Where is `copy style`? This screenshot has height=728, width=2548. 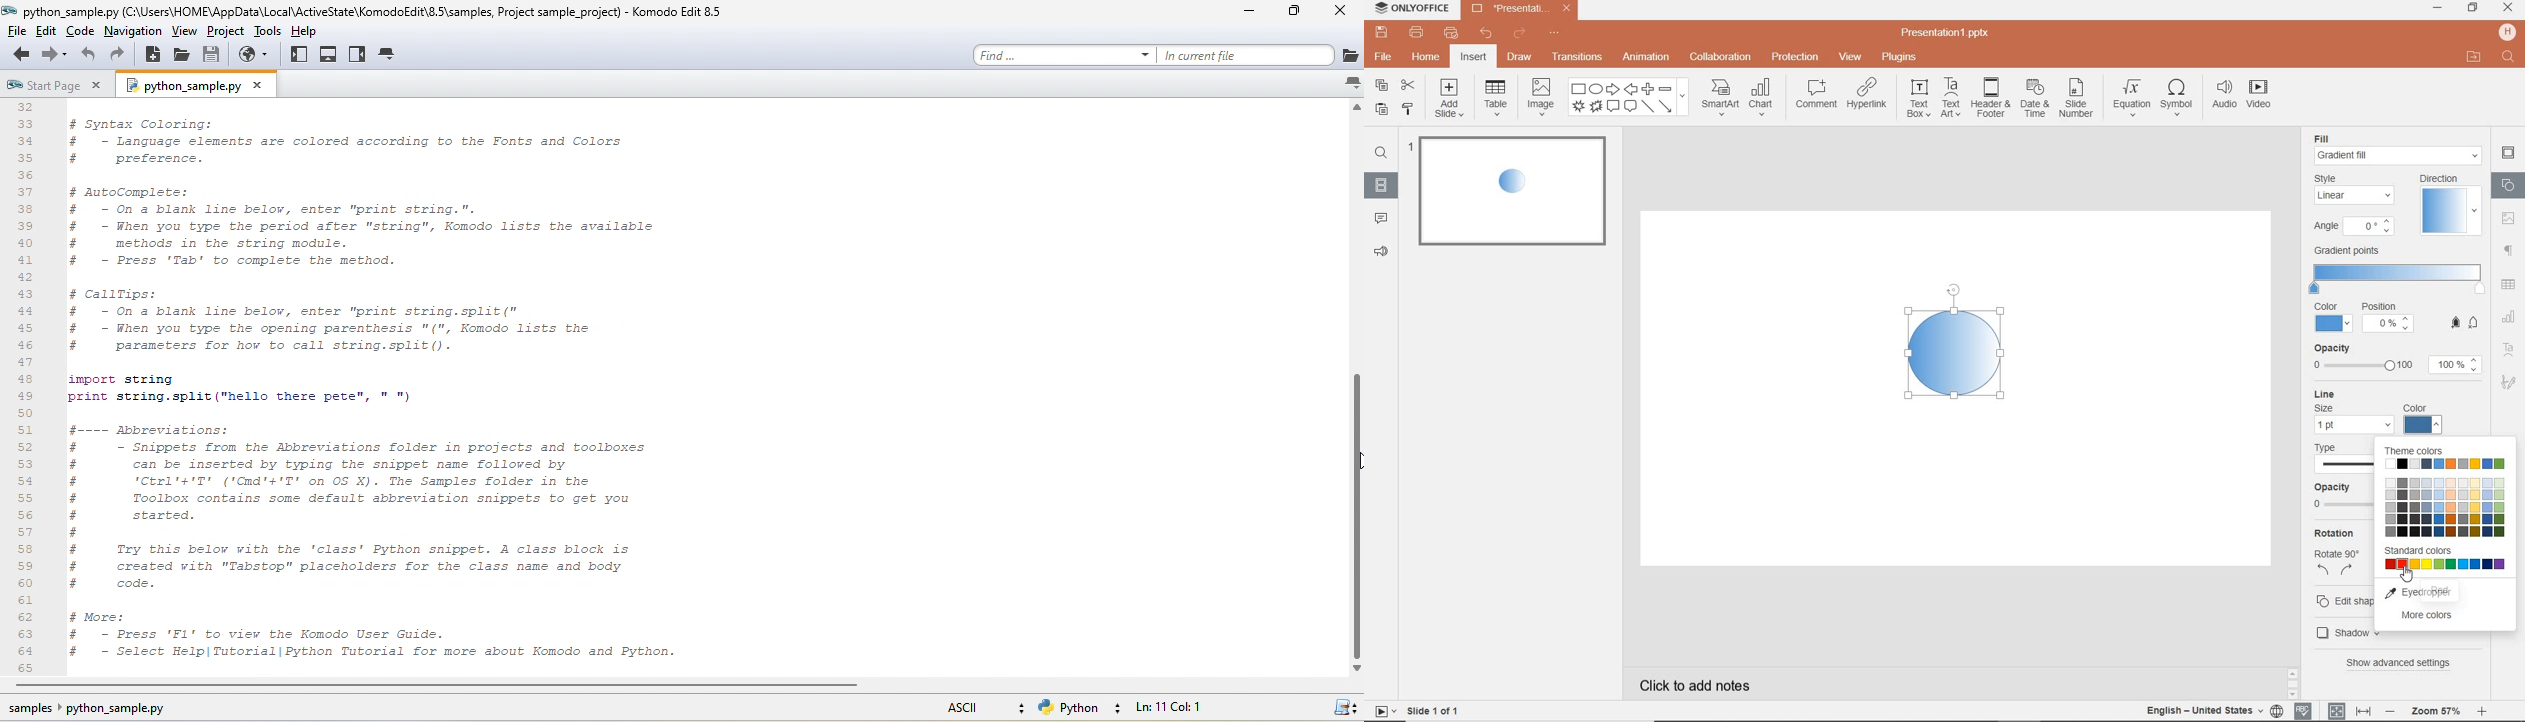
copy style is located at coordinates (1407, 111).